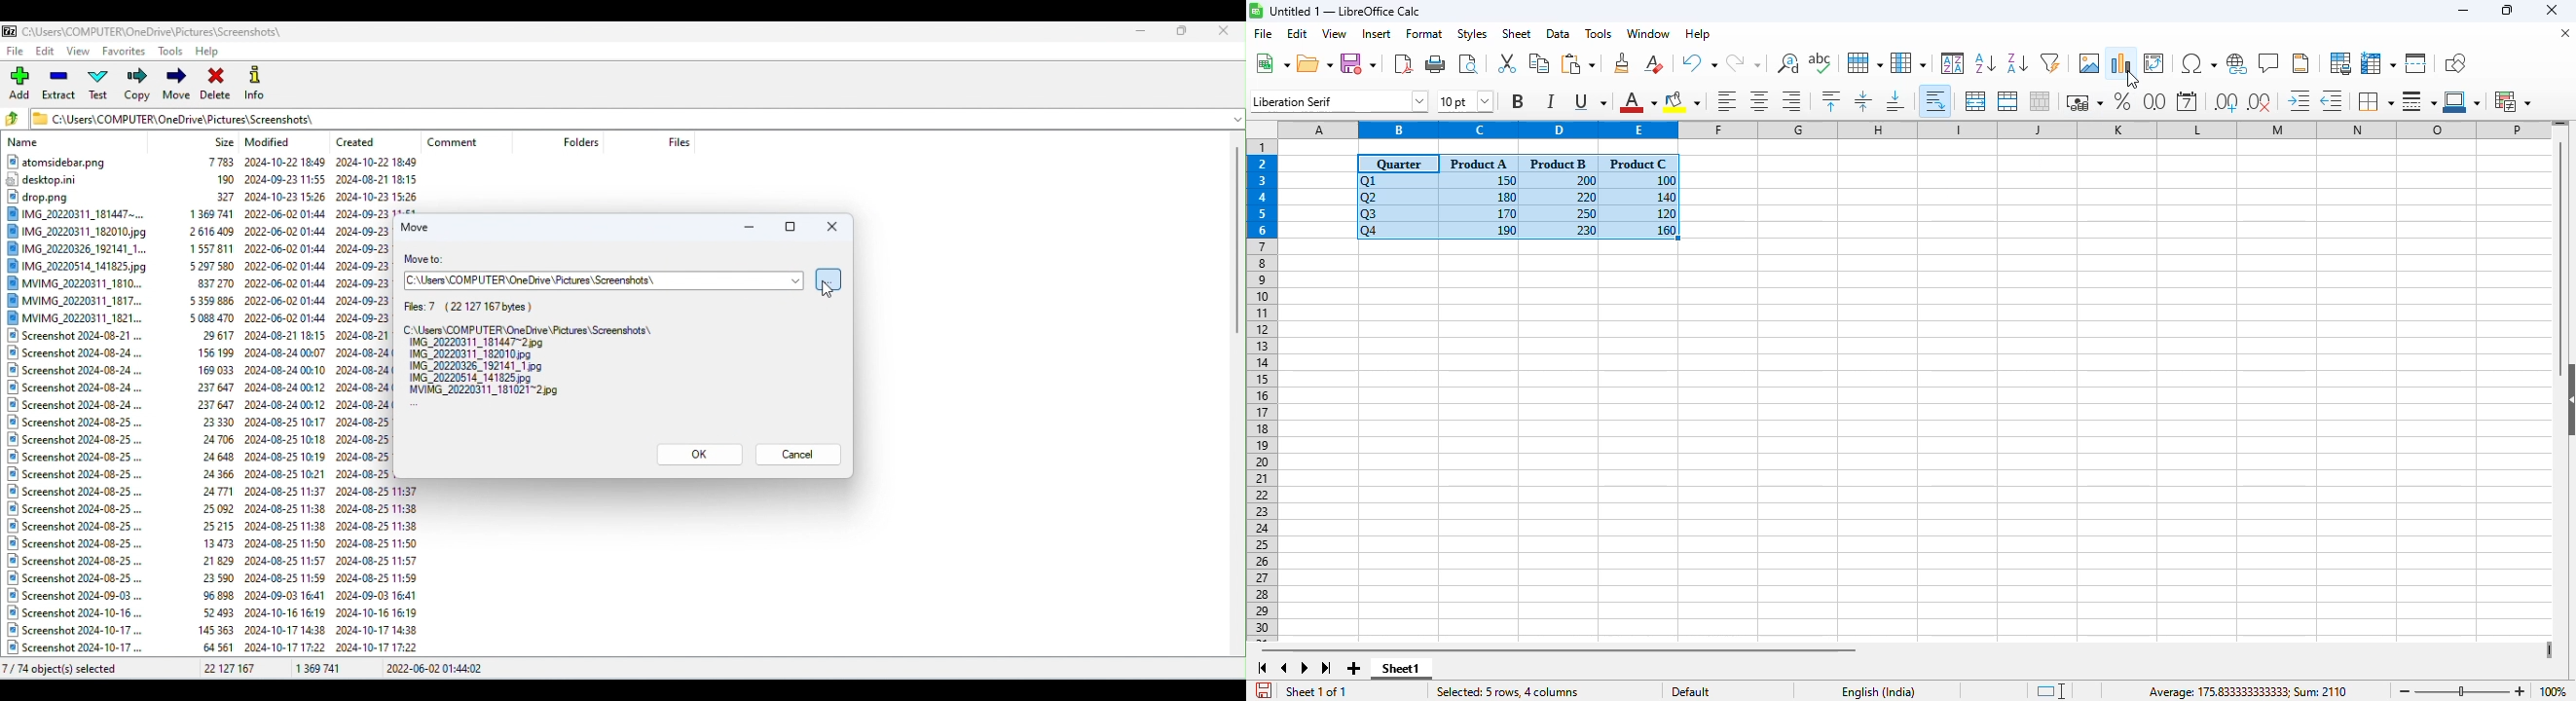 Image resolution: width=2576 pixels, height=728 pixels. Describe the element at coordinates (2552, 691) in the screenshot. I see `zoom factor` at that location.